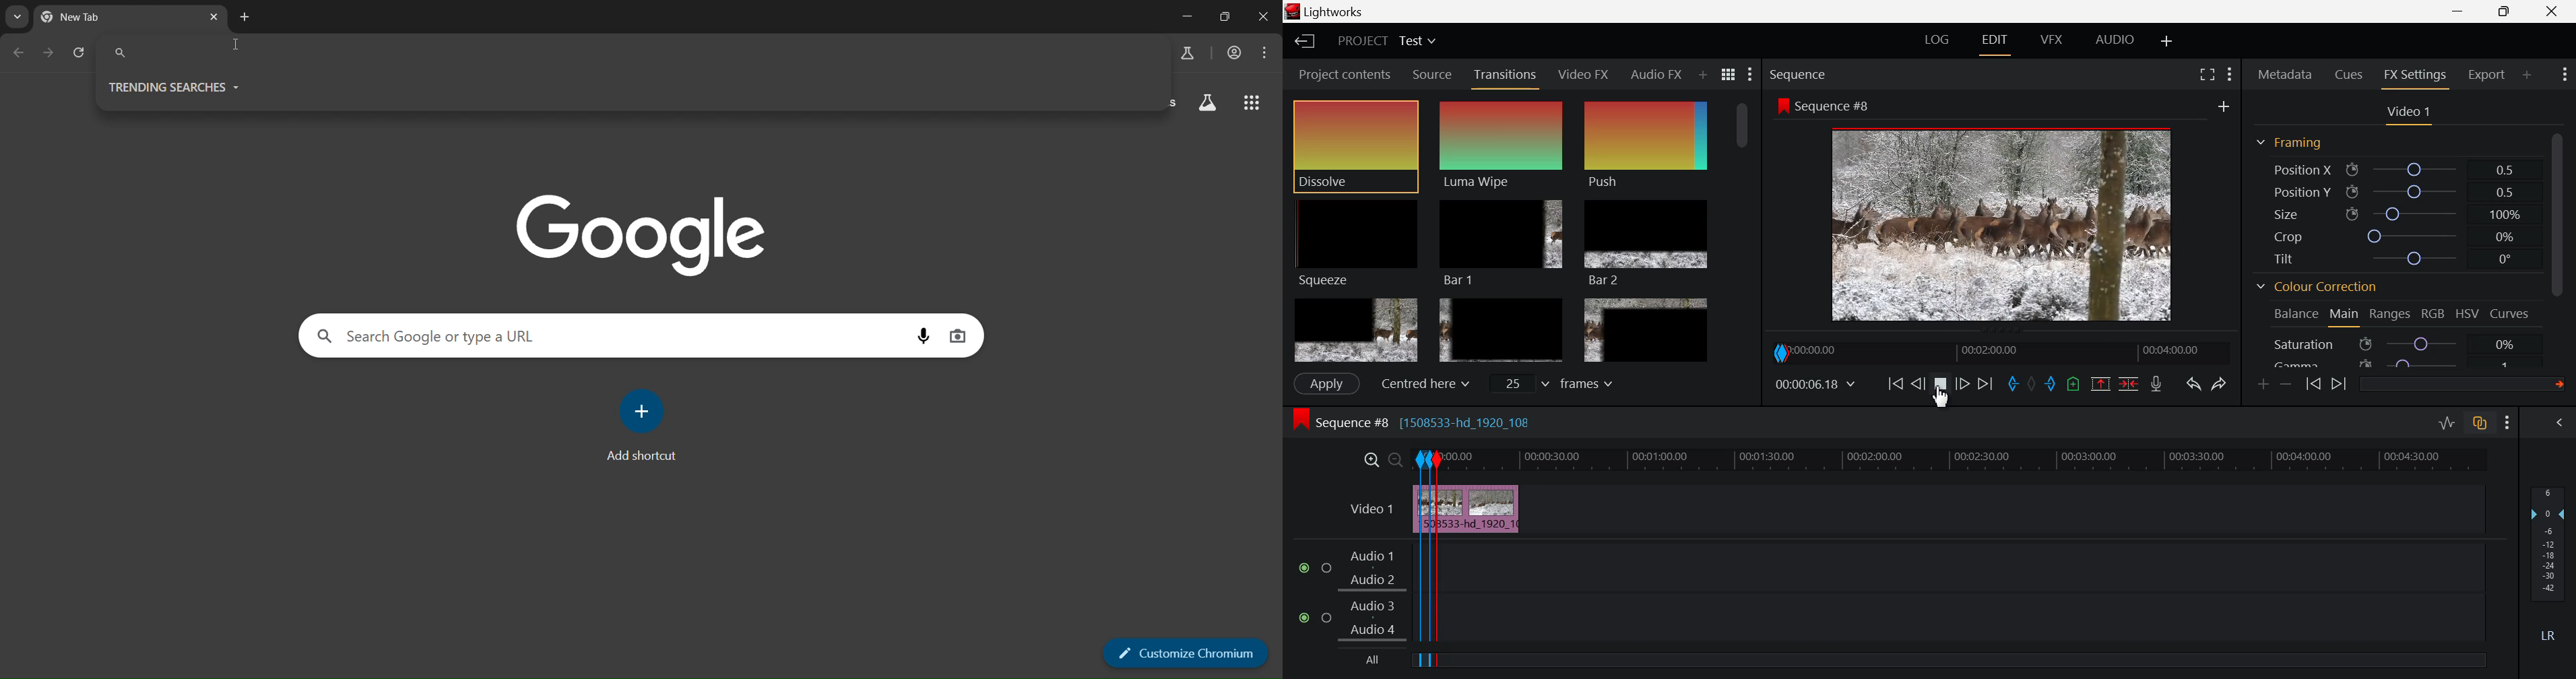 Image resolution: width=2576 pixels, height=700 pixels. I want to click on Position Y, so click(2398, 192).